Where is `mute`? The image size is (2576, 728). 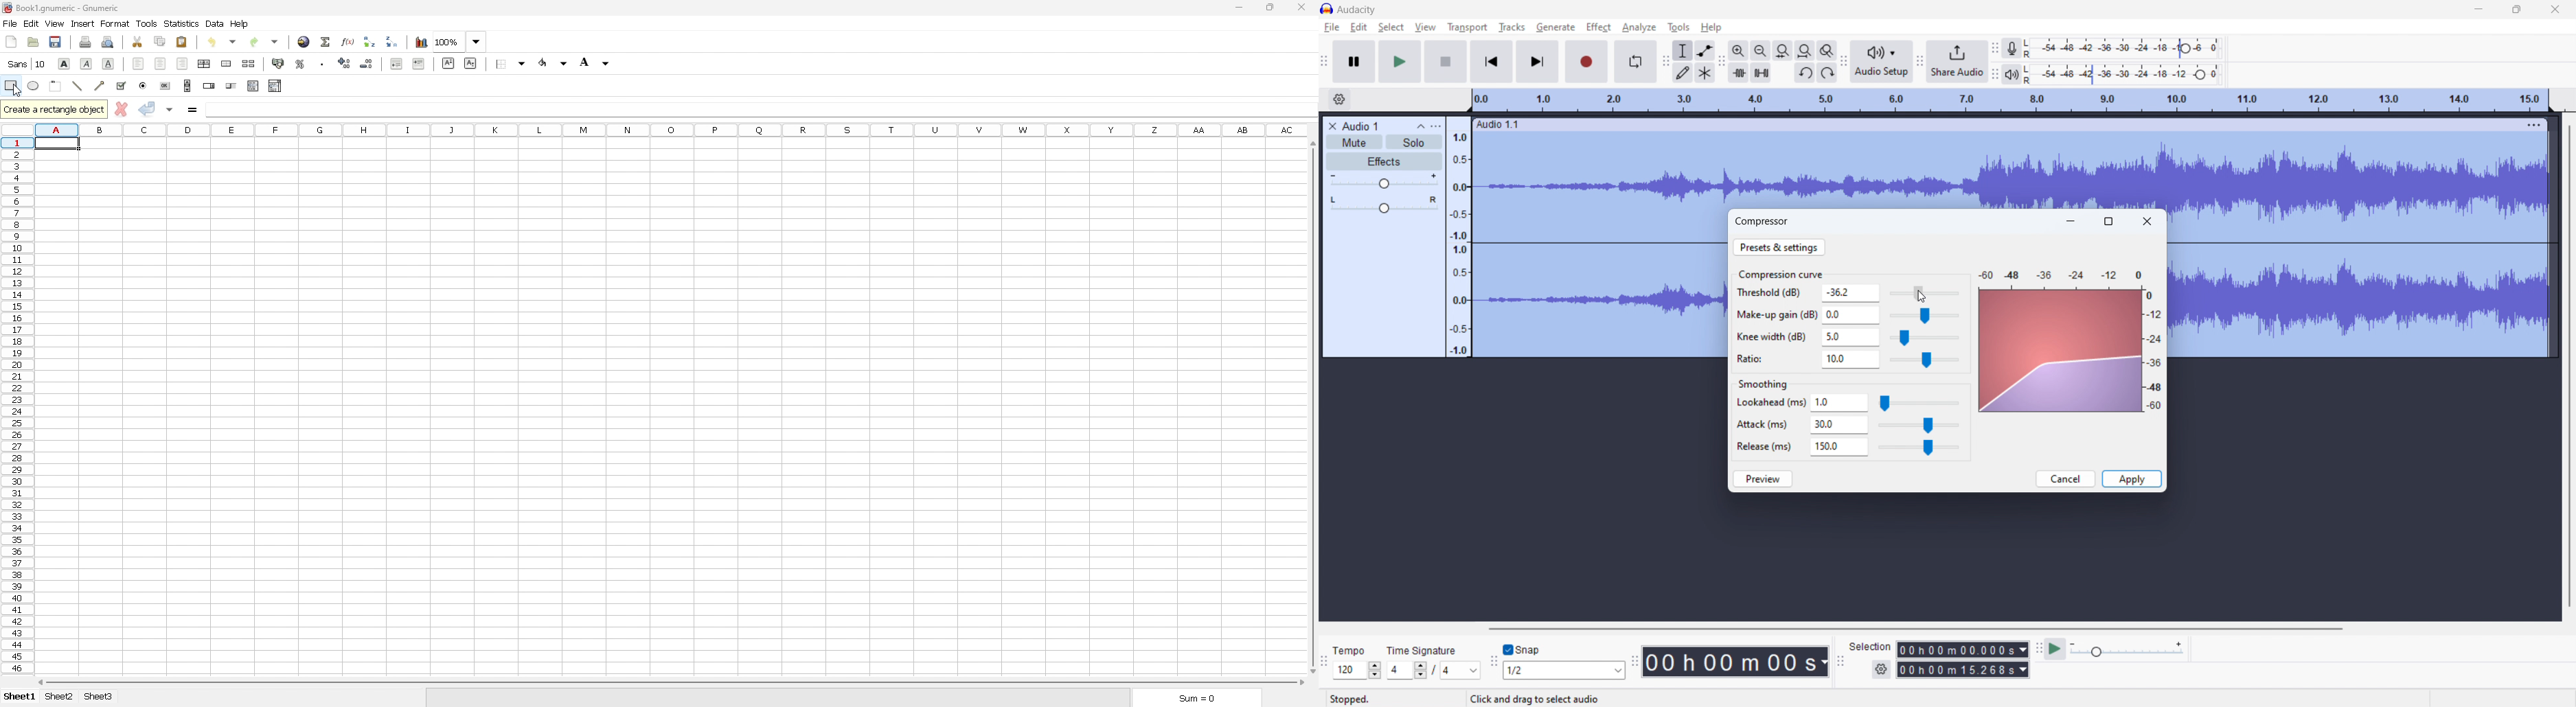 mute is located at coordinates (1355, 142).